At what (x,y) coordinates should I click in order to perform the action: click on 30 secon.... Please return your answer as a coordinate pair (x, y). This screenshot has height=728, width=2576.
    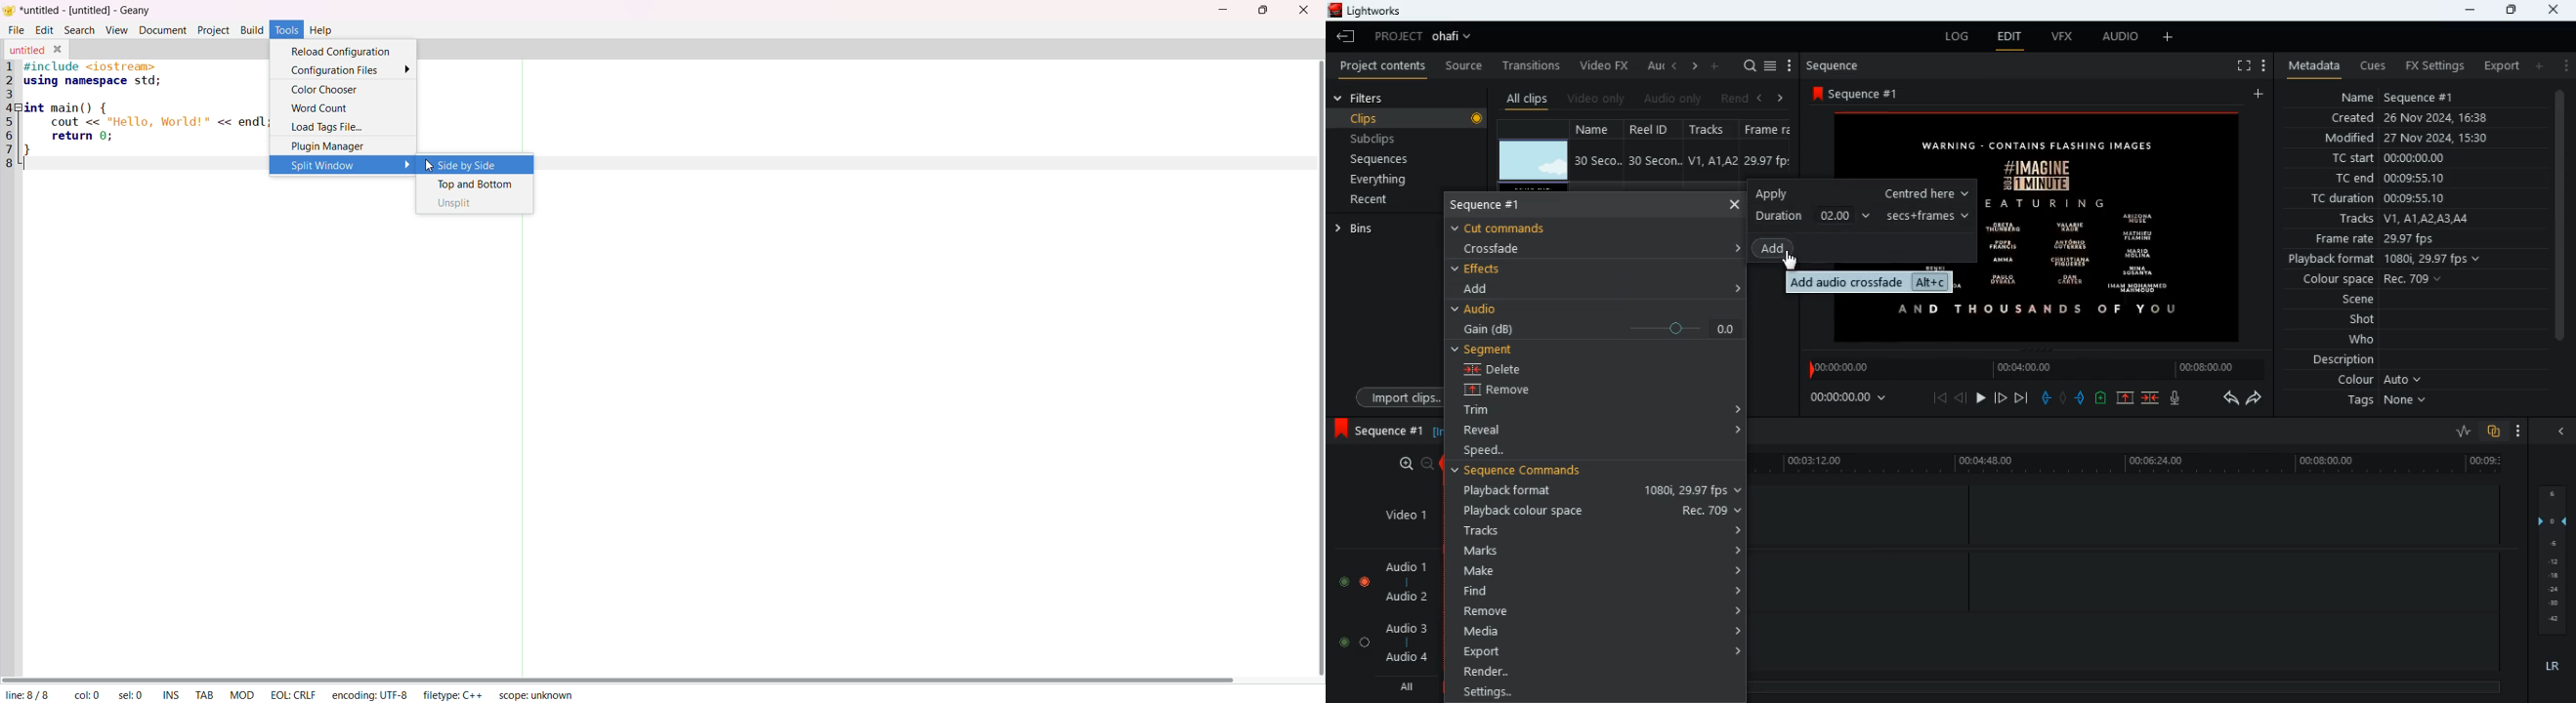
    Looking at the image, I should click on (1652, 161).